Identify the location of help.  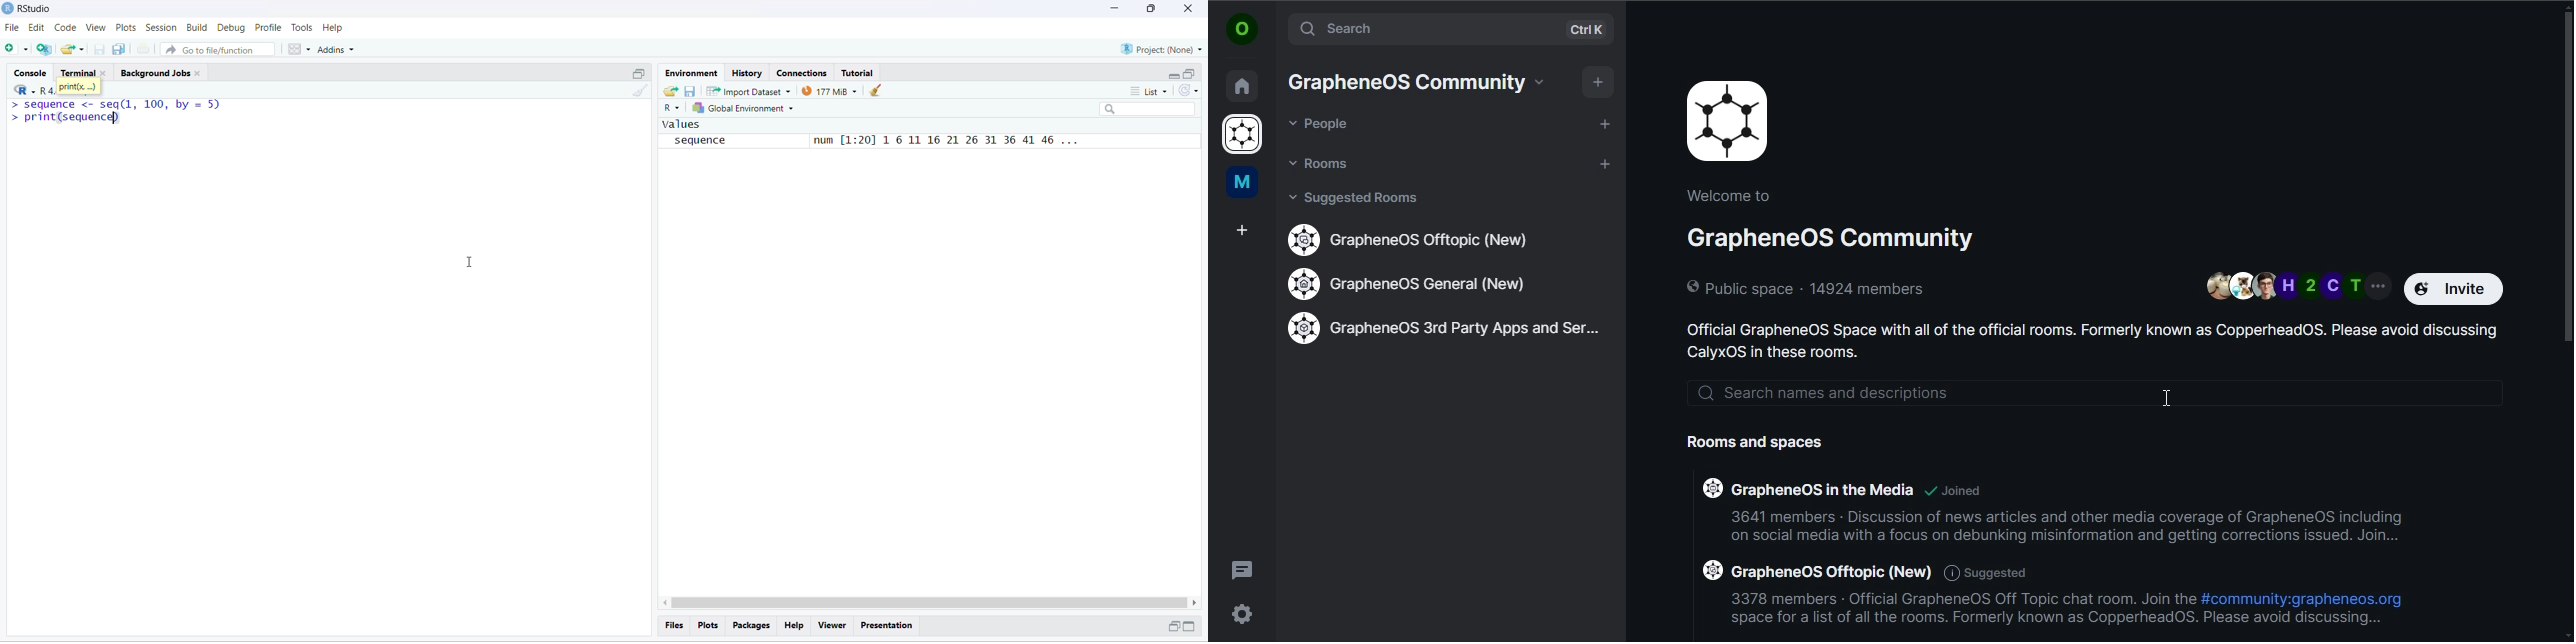
(332, 28).